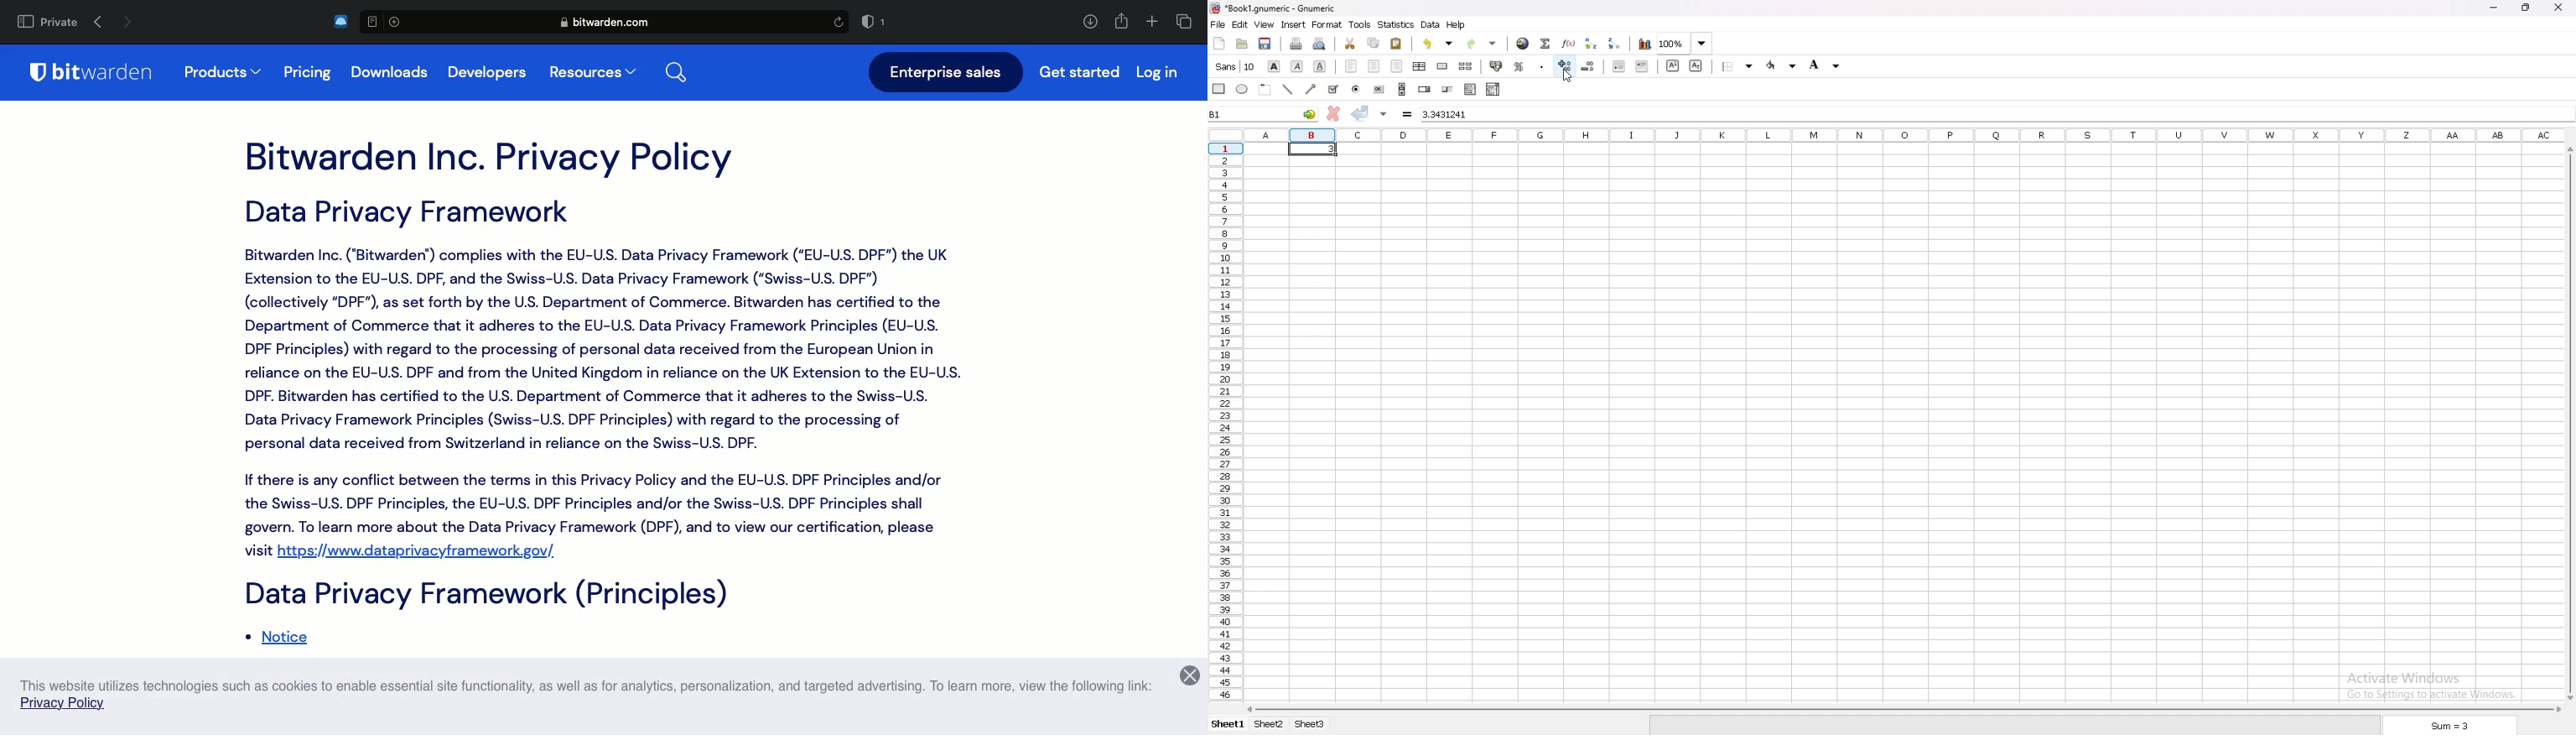  I want to click on superscript, so click(1673, 66).